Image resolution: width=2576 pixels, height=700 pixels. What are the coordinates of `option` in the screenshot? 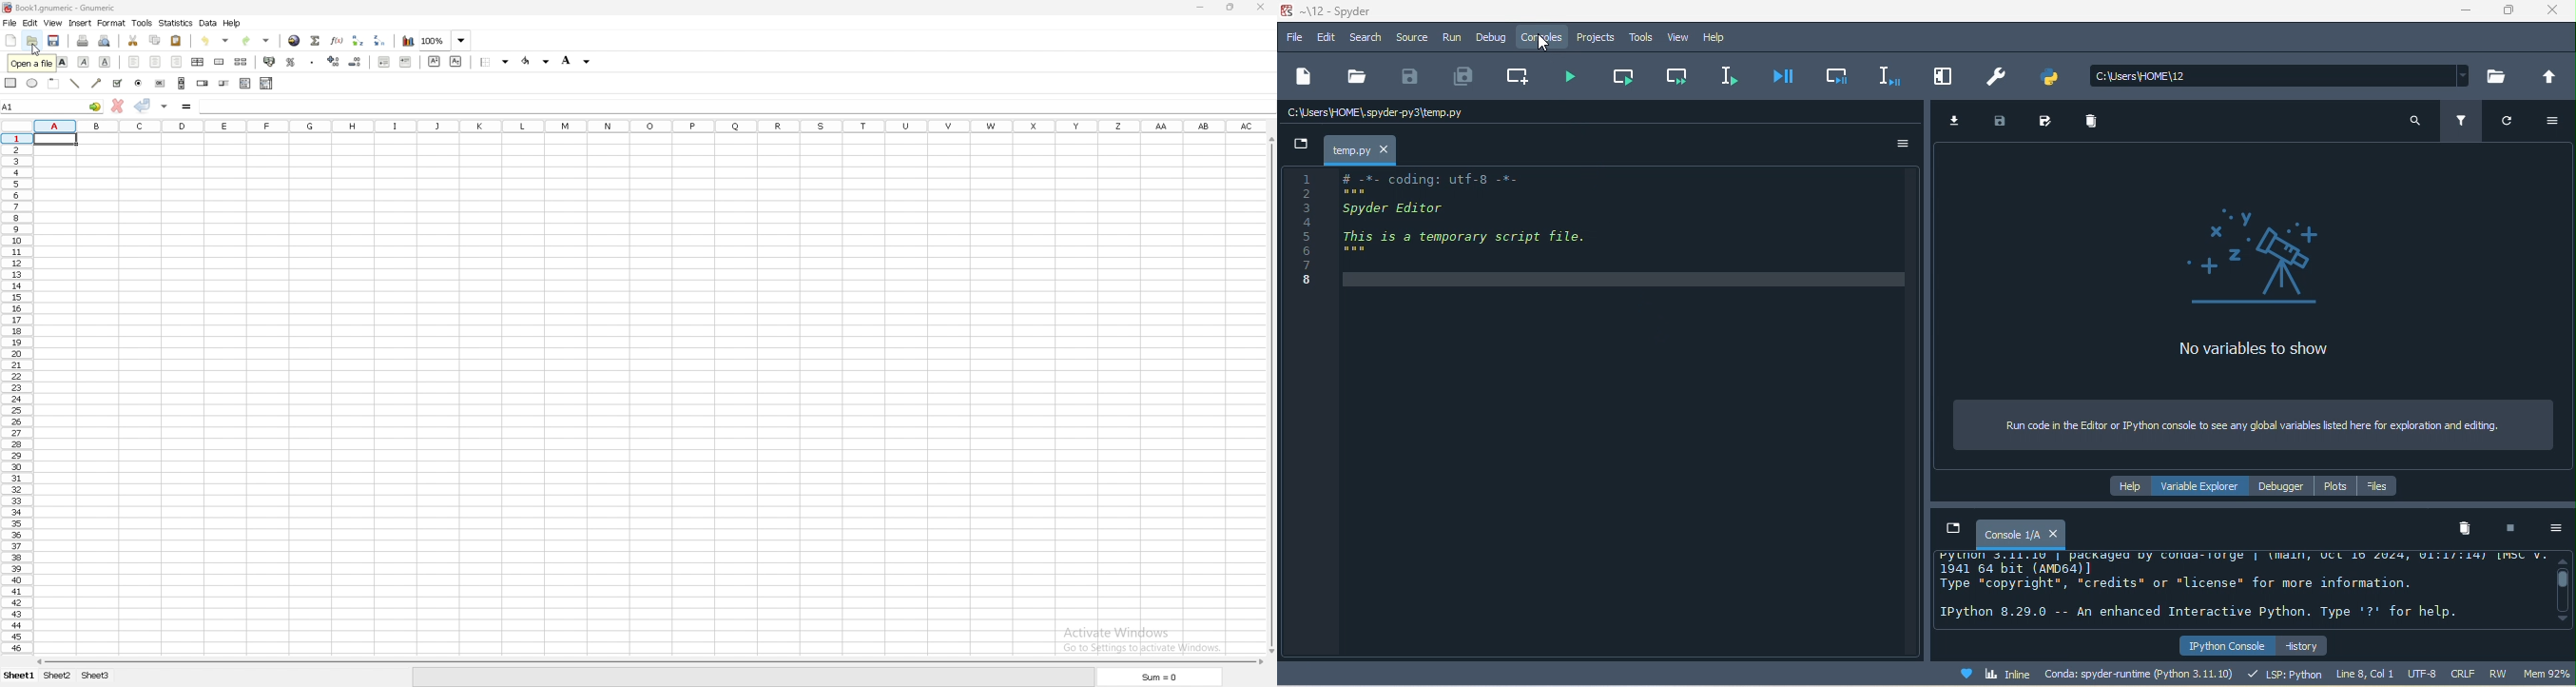 It's located at (1902, 144).